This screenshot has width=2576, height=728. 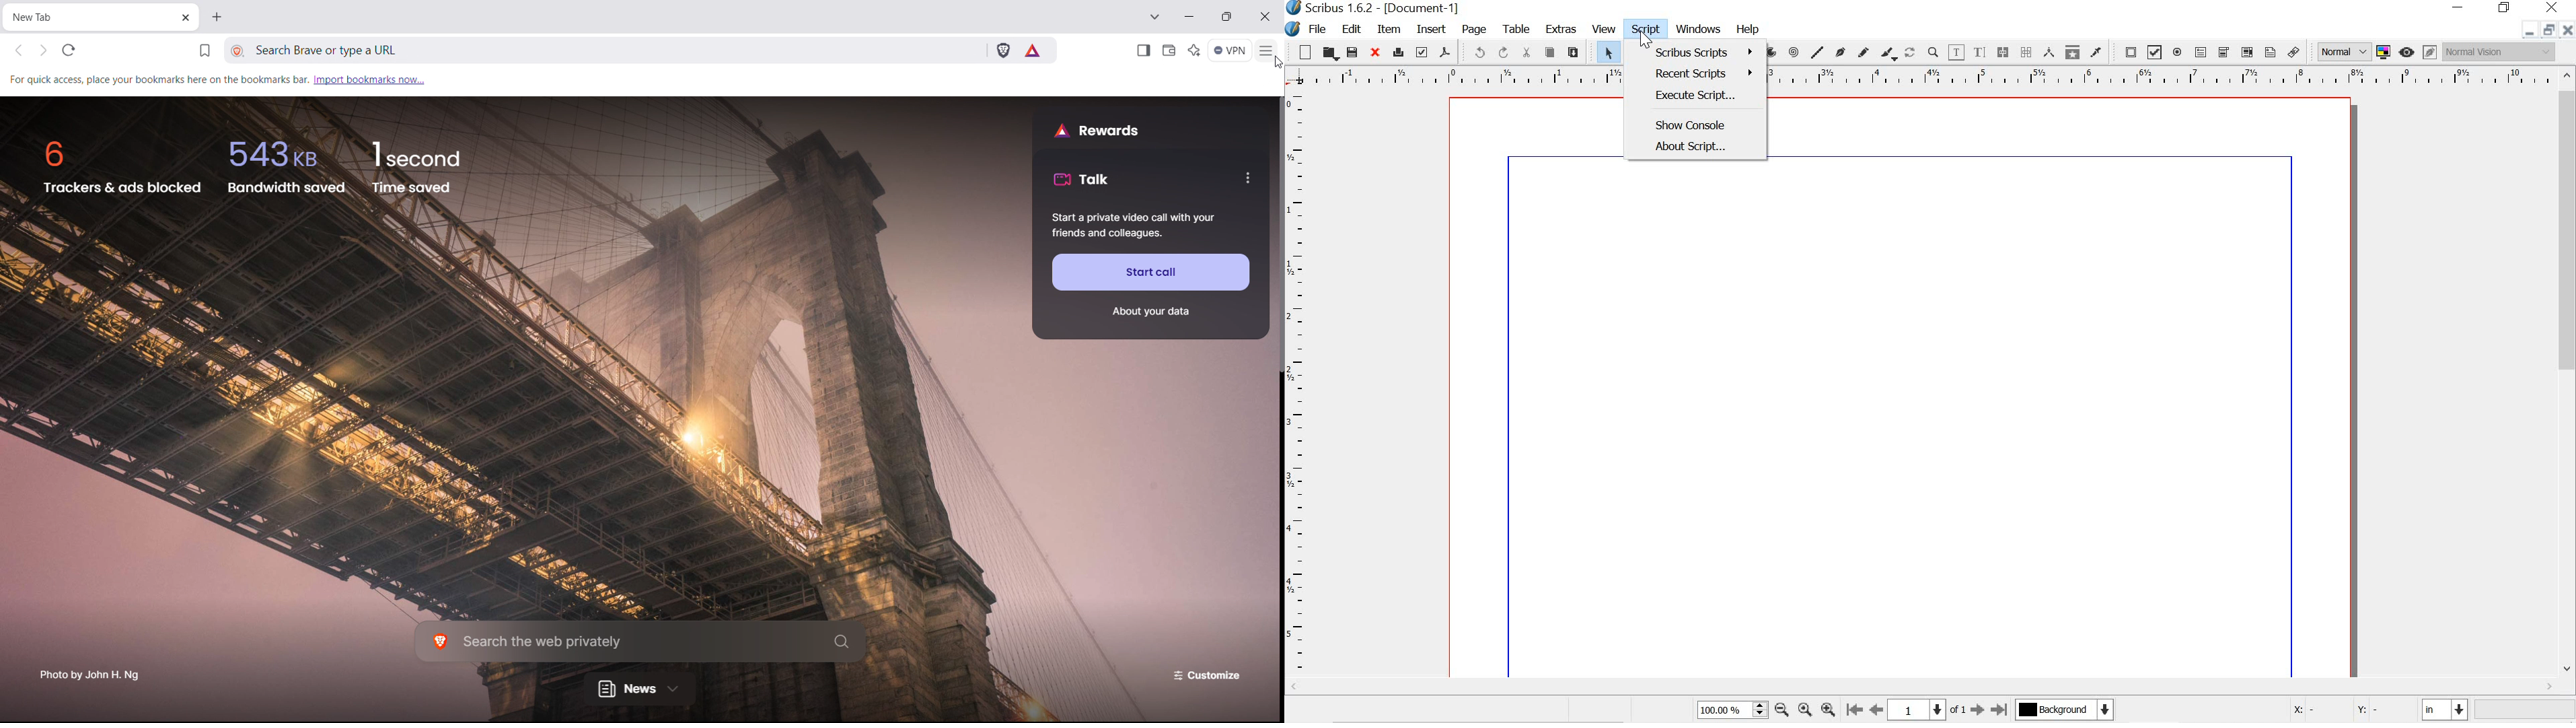 I want to click on Next page, so click(x=1976, y=710).